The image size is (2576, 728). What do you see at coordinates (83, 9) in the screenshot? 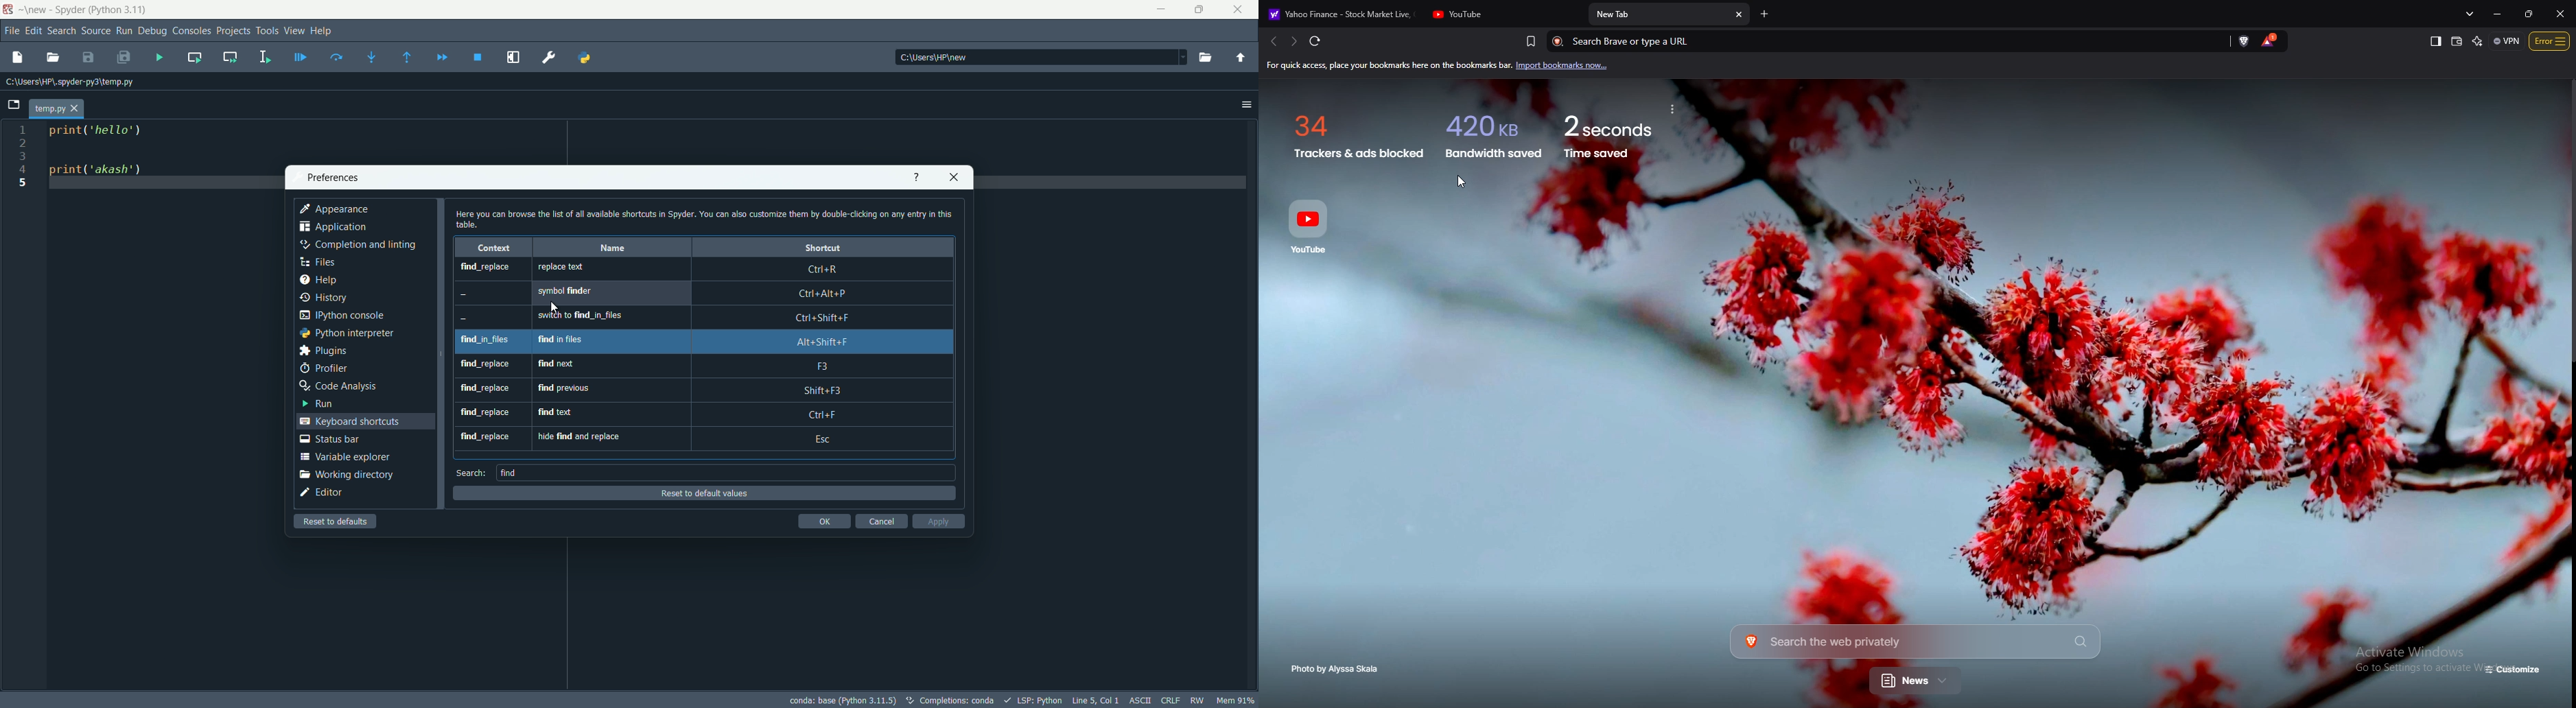
I see `~\new -  Spyder (Python 3.11)` at bounding box center [83, 9].